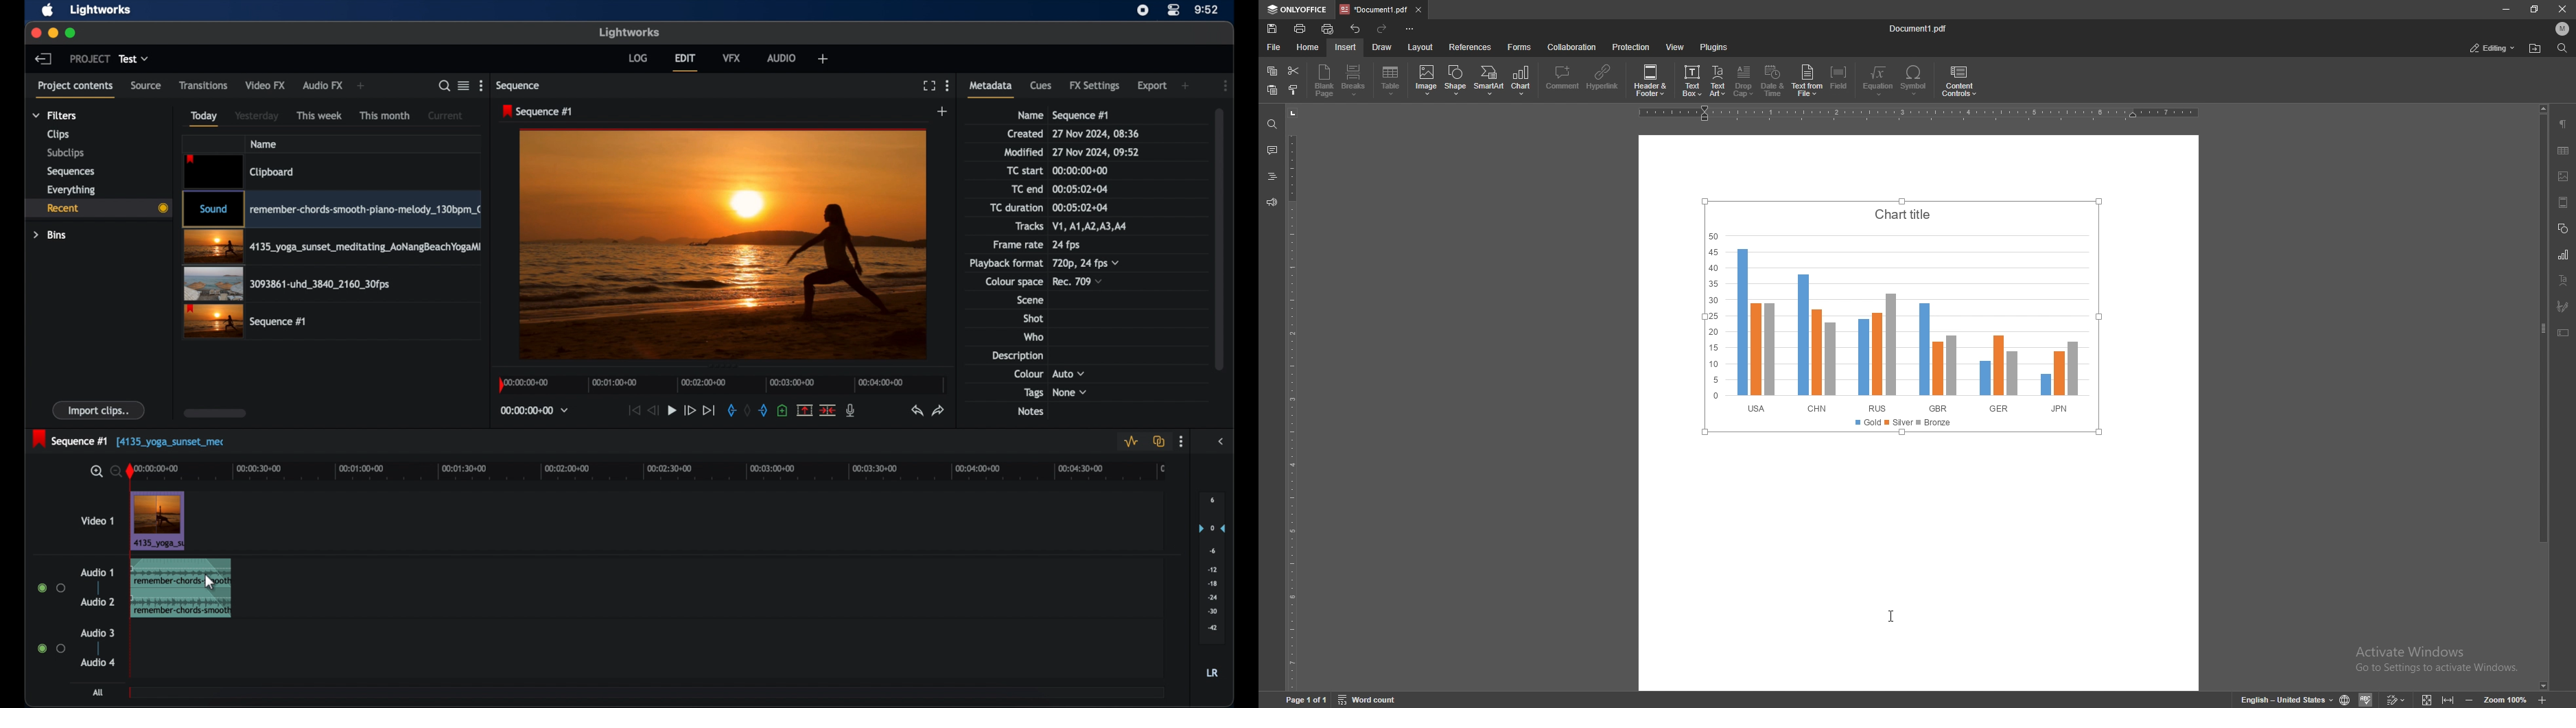  Describe the element at coordinates (1308, 698) in the screenshot. I see `Page 1 of 1` at that location.